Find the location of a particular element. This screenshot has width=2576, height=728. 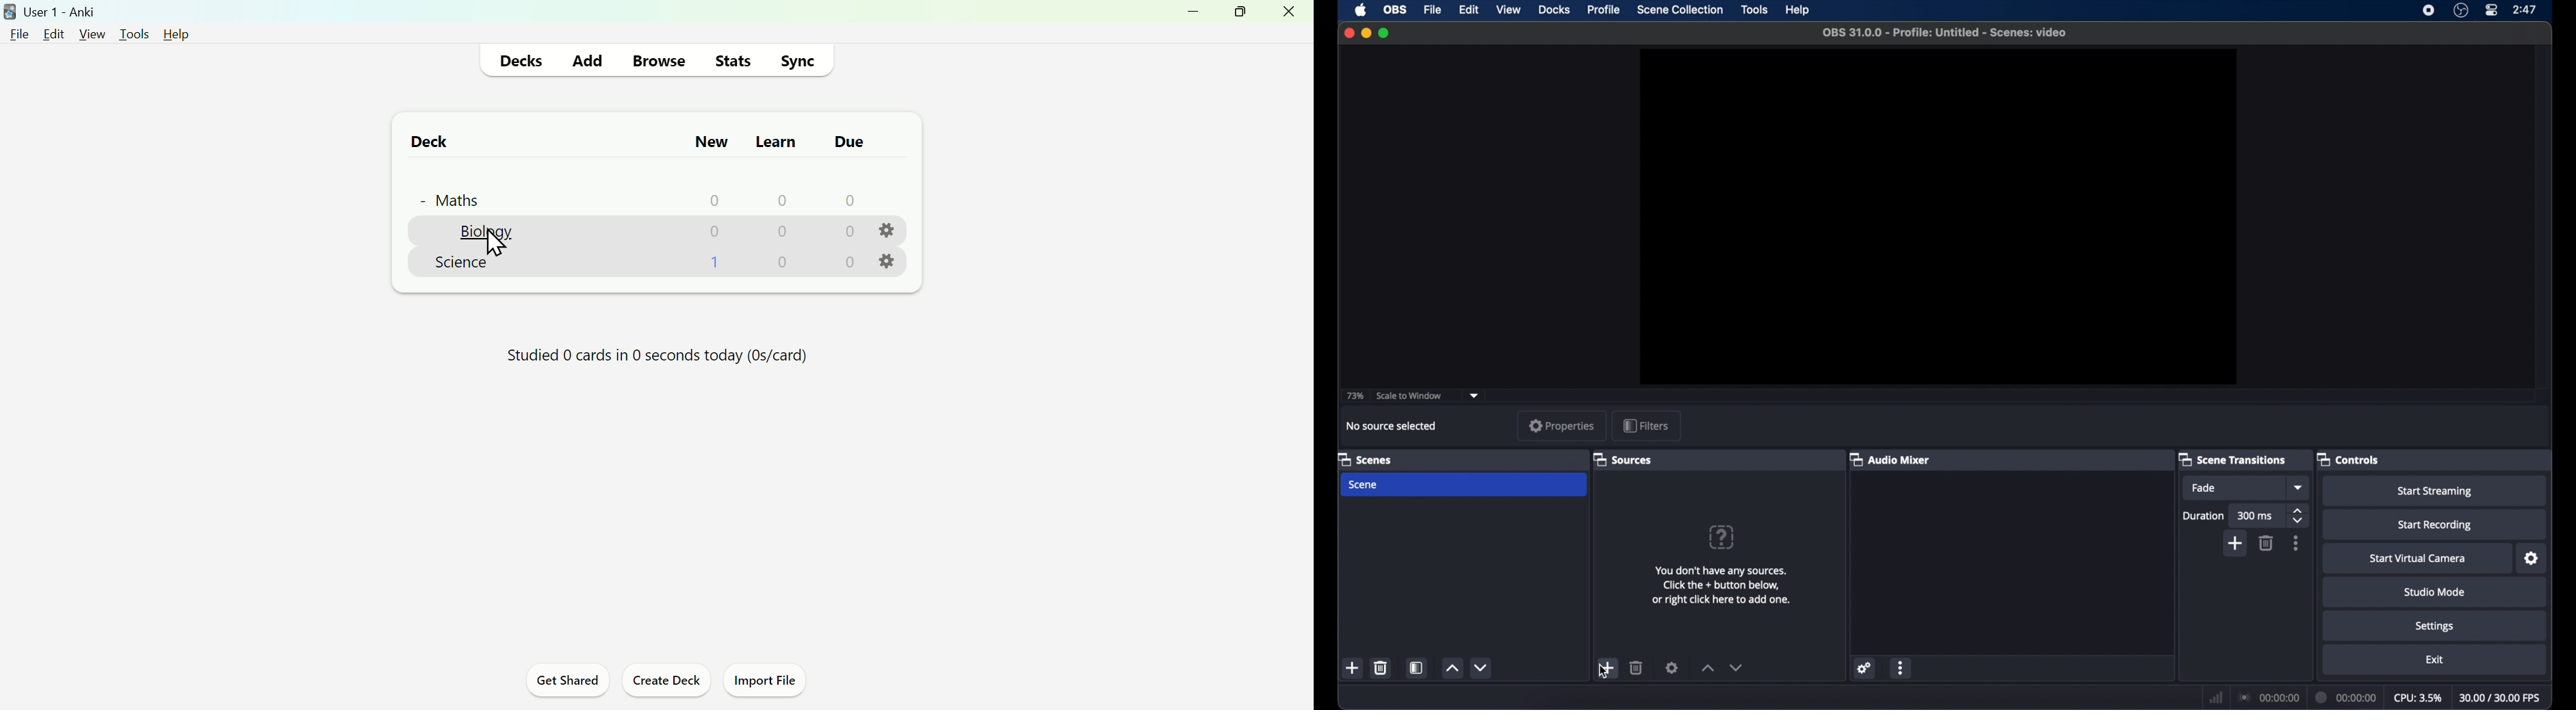

Sync is located at coordinates (797, 61).